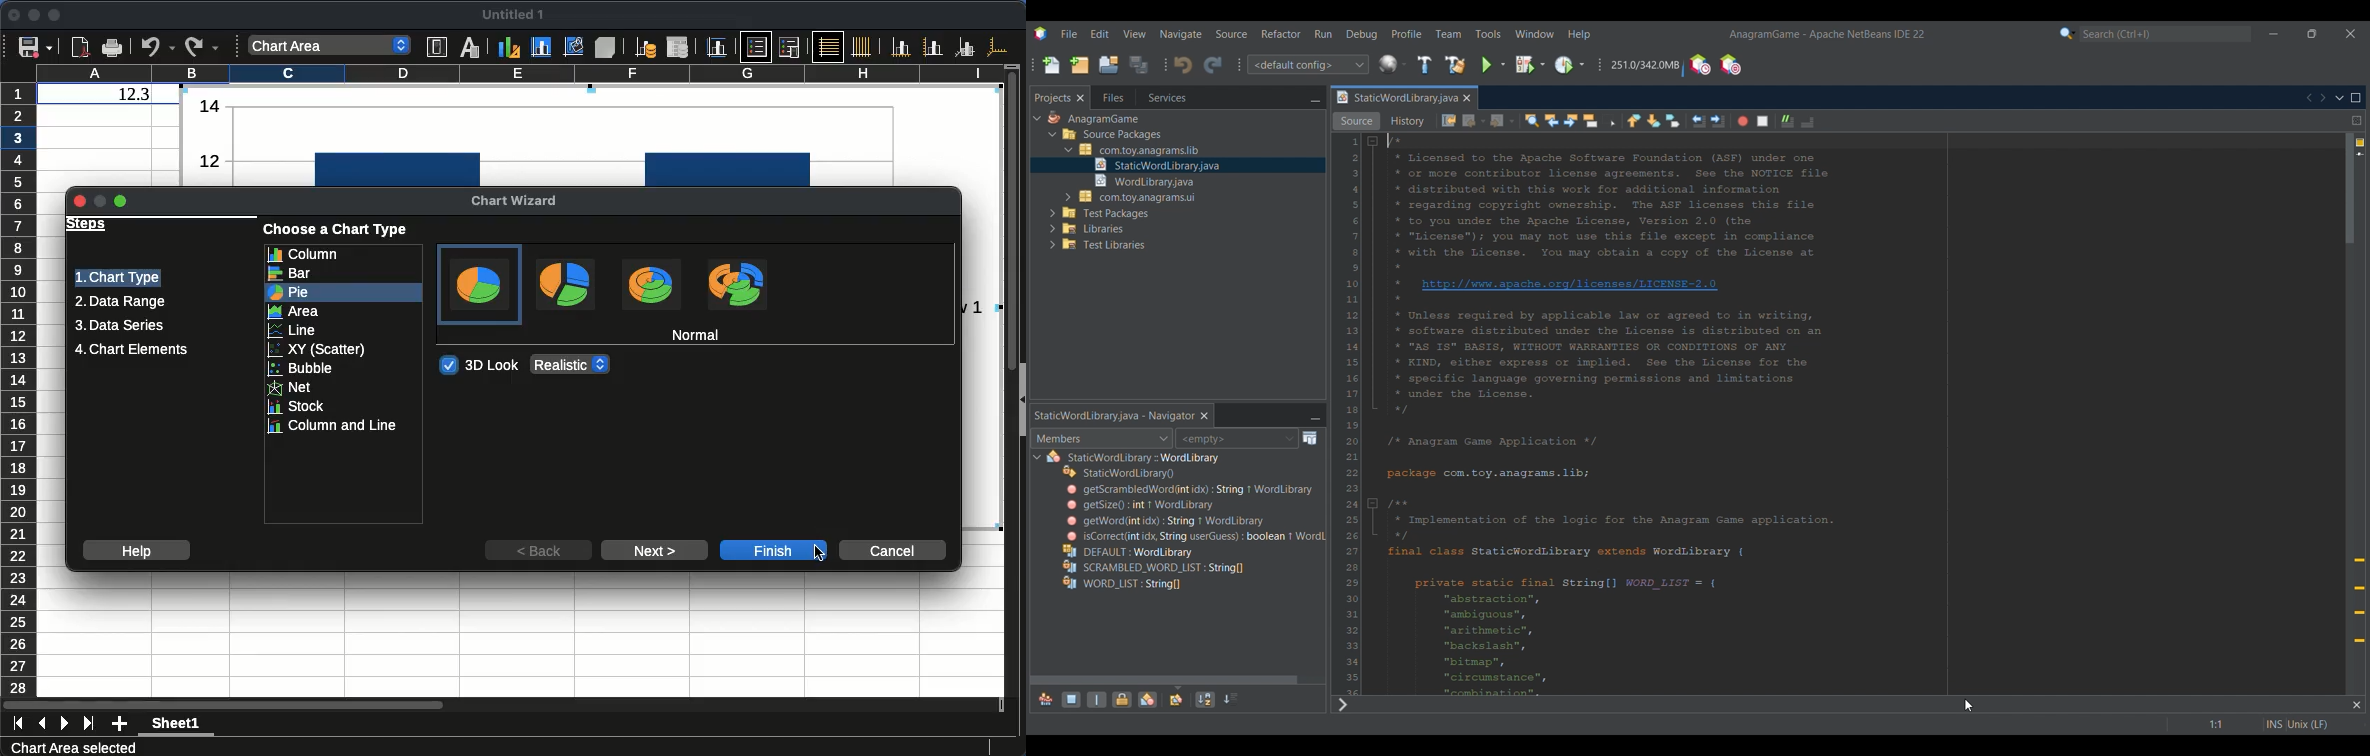  Describe the element at coordinates (112, 48) in the screenshot. I see `Print` at that location.